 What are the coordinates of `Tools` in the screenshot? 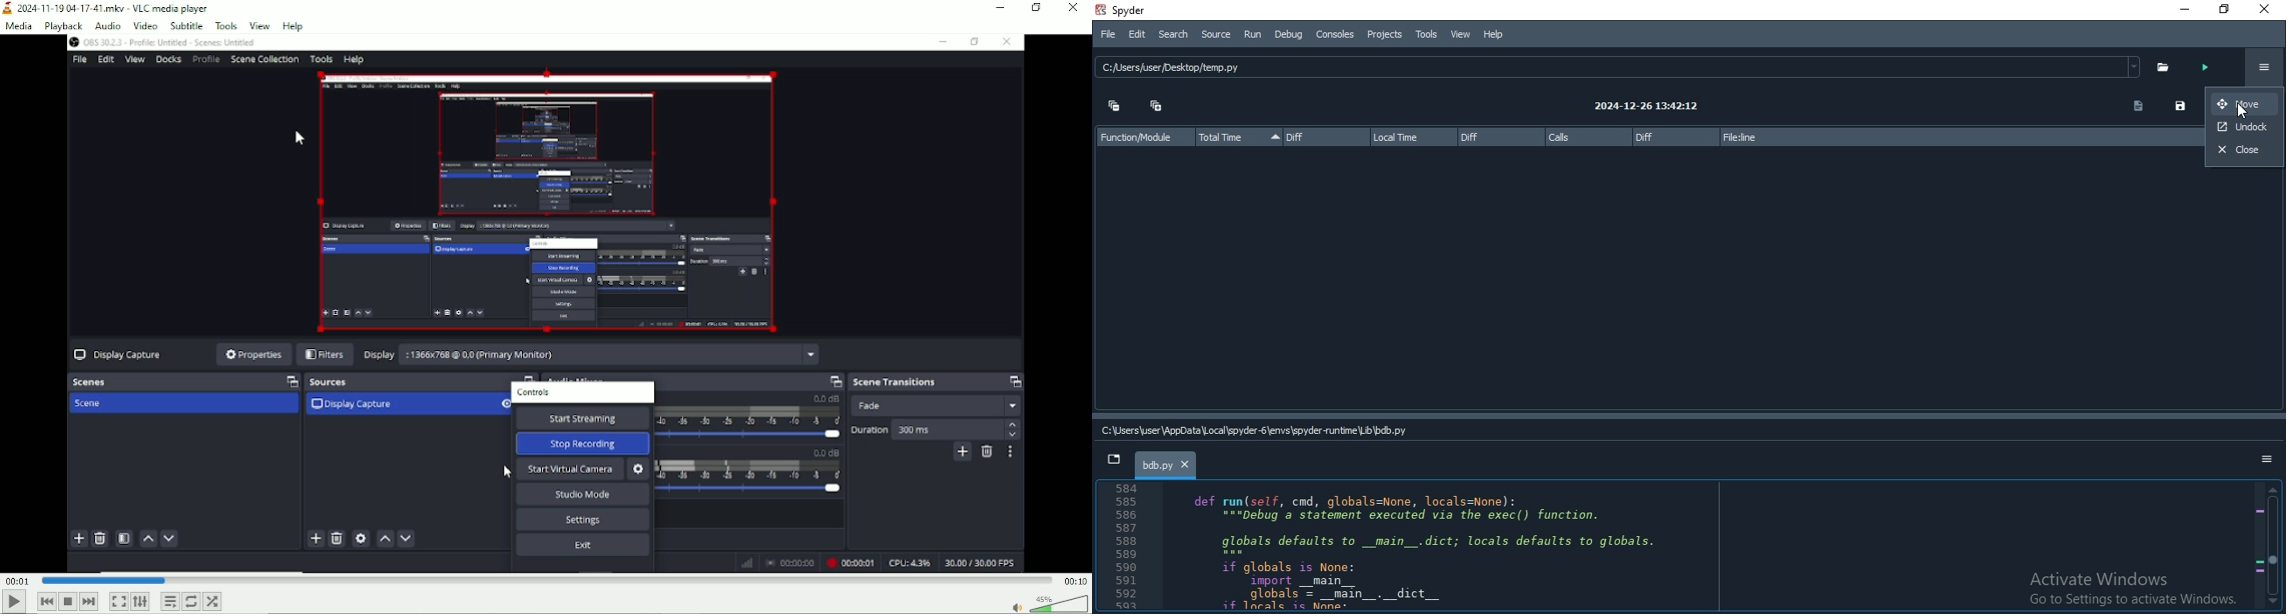 It's located at (226, 26).